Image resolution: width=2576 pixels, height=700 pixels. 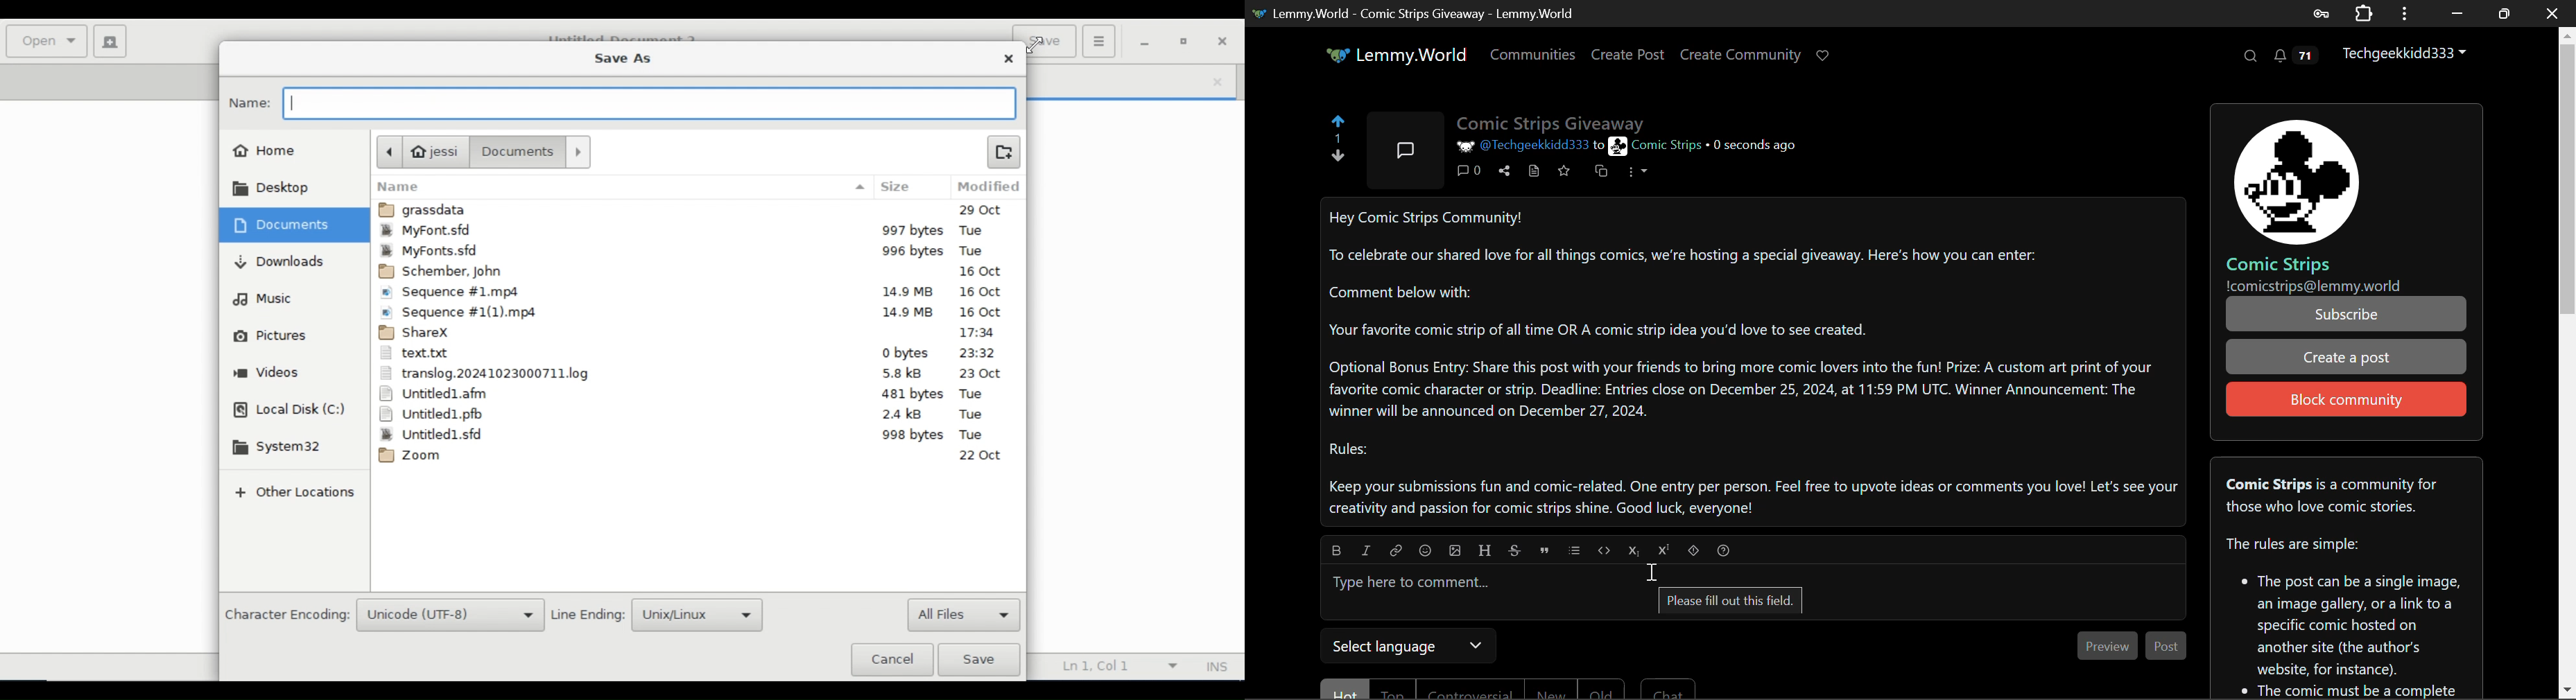 What do you see at coordinates (1535, 57) in the screenshot?
I see `Communities` at bounding box center [1535, 57].